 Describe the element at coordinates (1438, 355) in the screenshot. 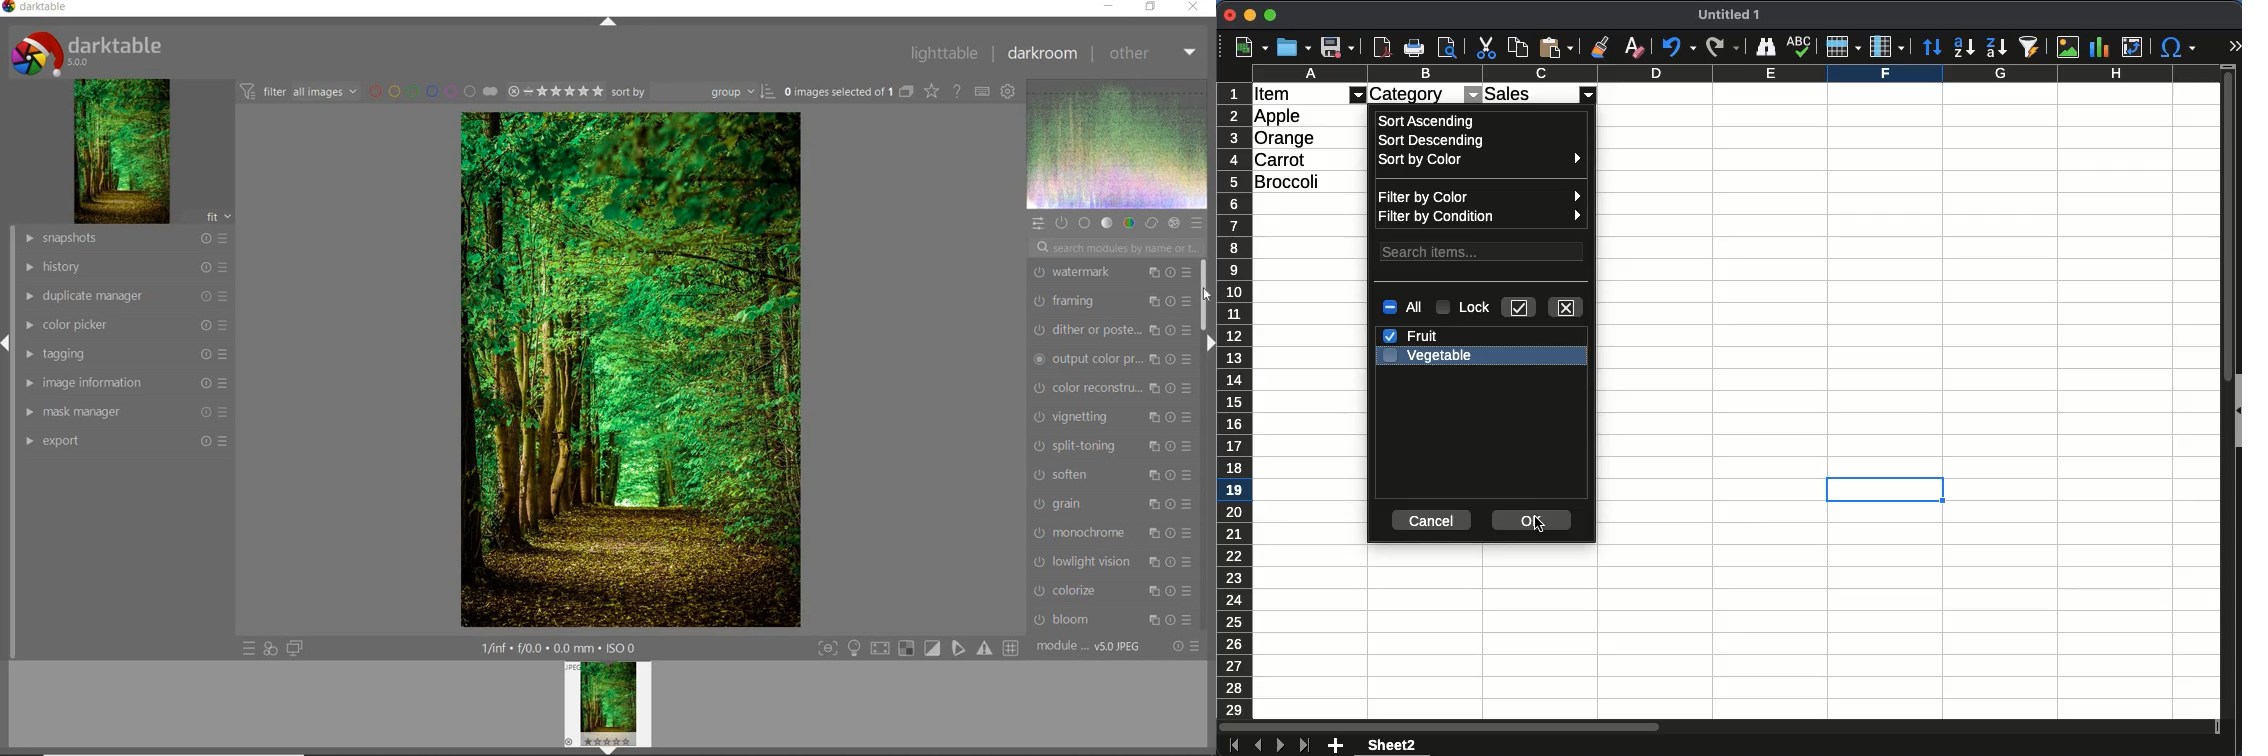

I see `vegetable` at that location.